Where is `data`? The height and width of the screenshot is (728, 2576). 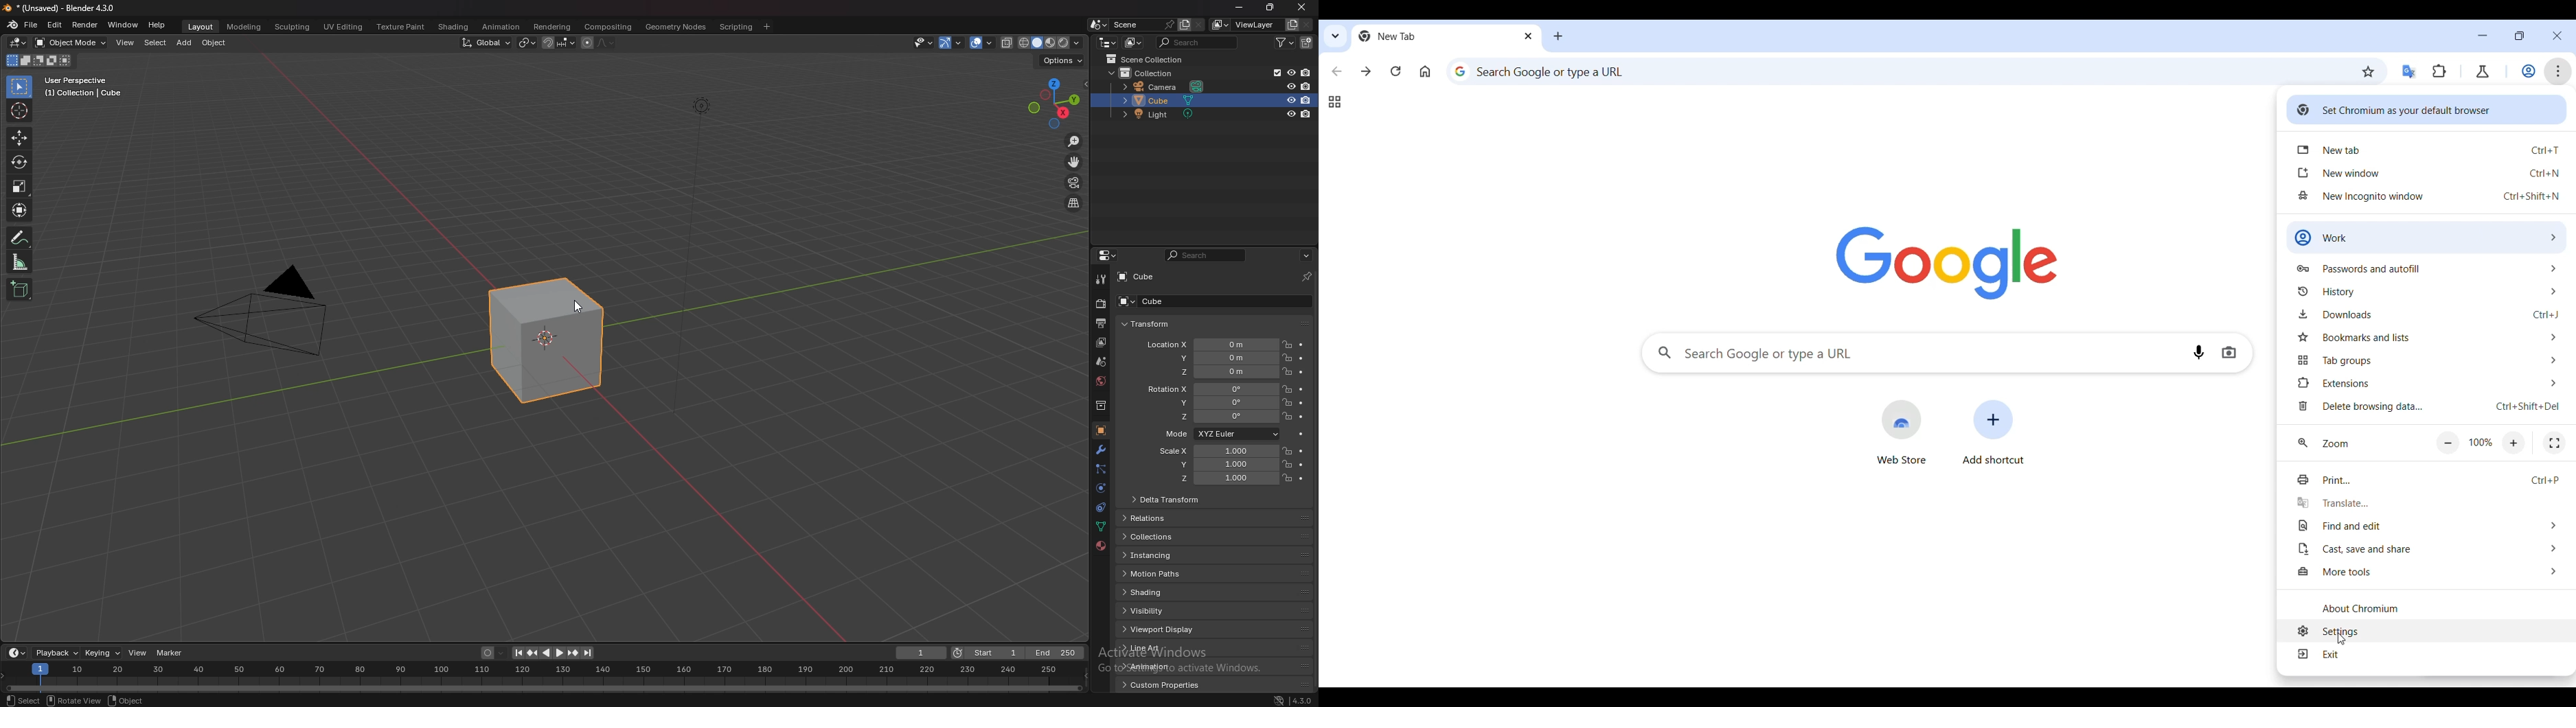
data is located at coordinates (1100, 526).